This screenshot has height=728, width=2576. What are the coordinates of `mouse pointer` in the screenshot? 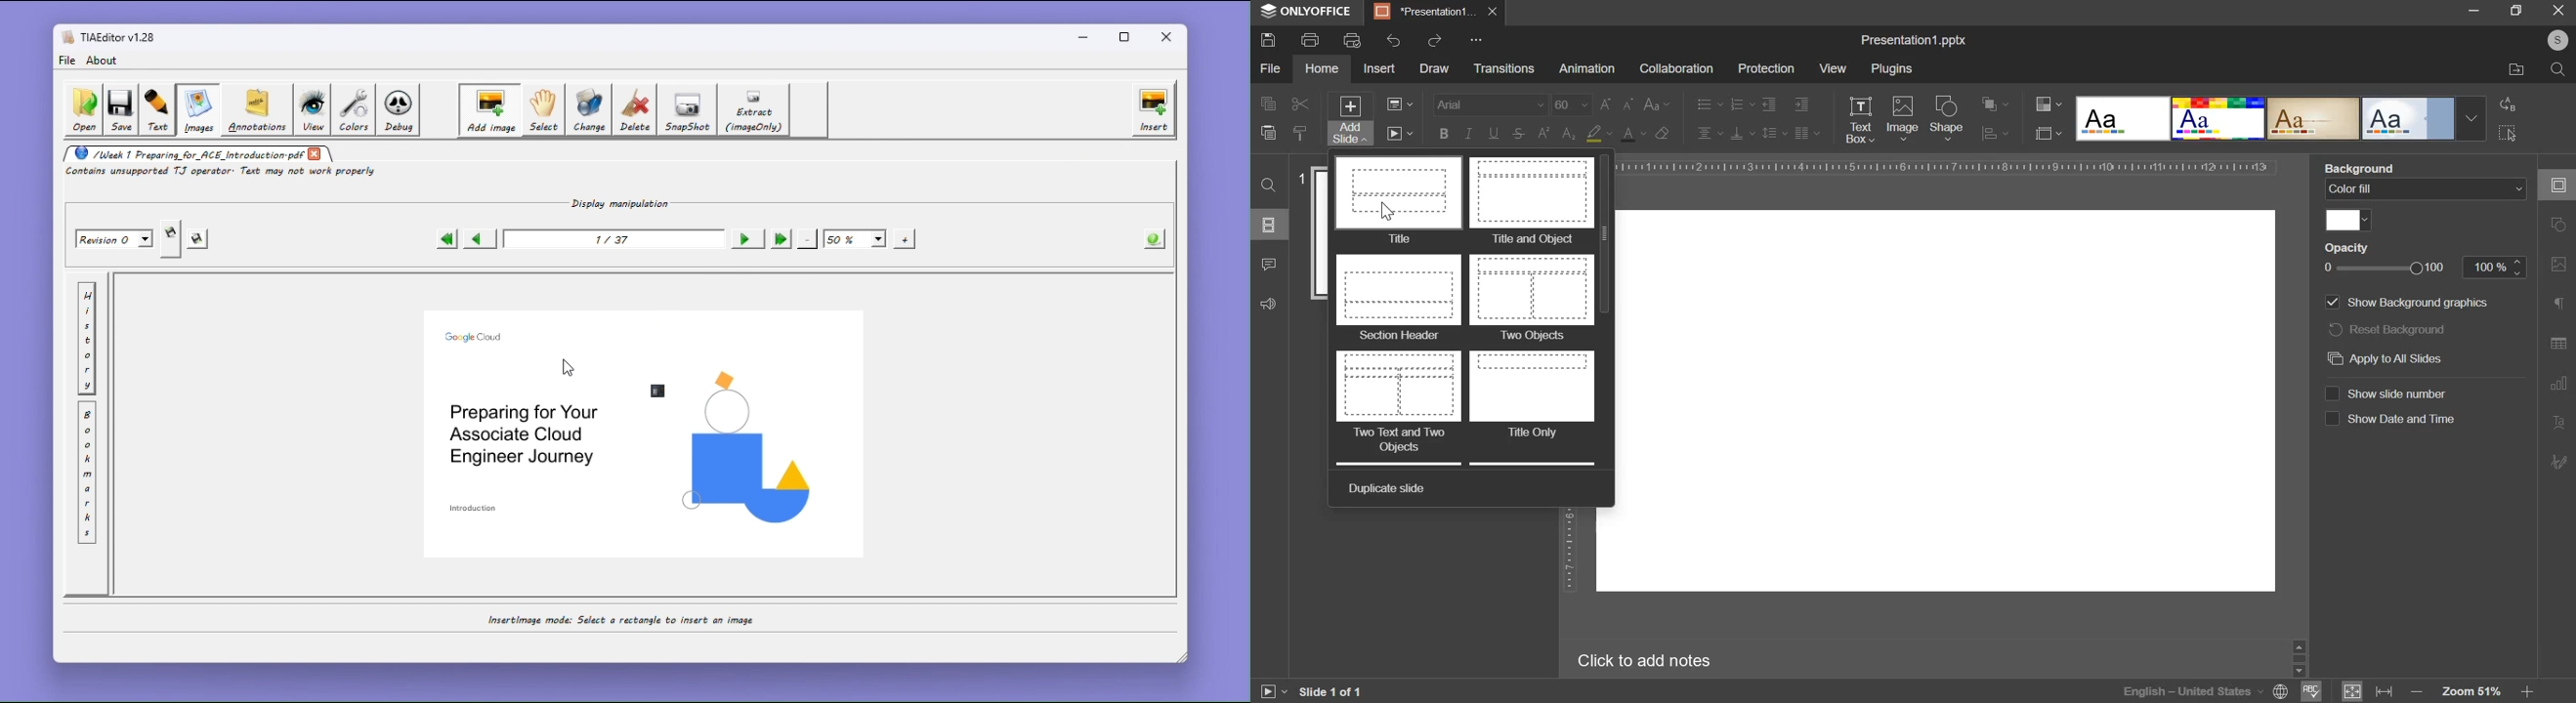 It's located at (1392, 209).